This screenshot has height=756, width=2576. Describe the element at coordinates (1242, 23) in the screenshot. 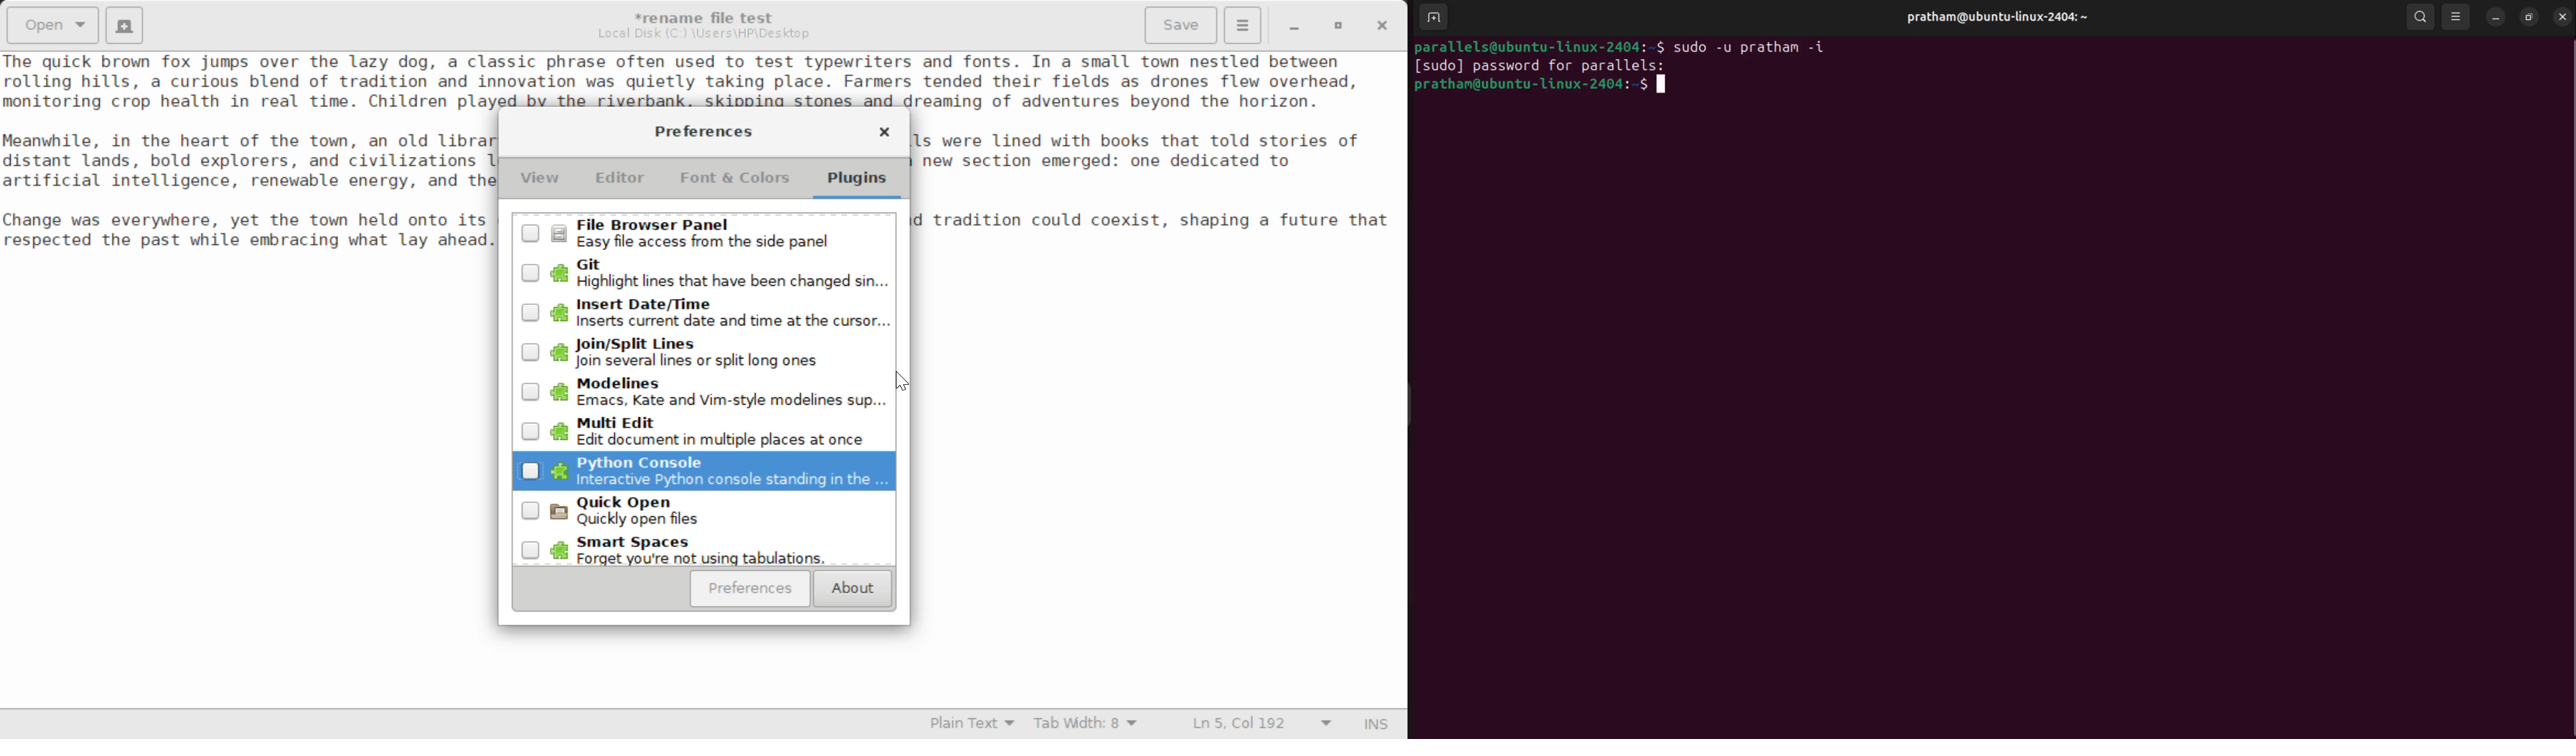

I see `Menu` at that location.